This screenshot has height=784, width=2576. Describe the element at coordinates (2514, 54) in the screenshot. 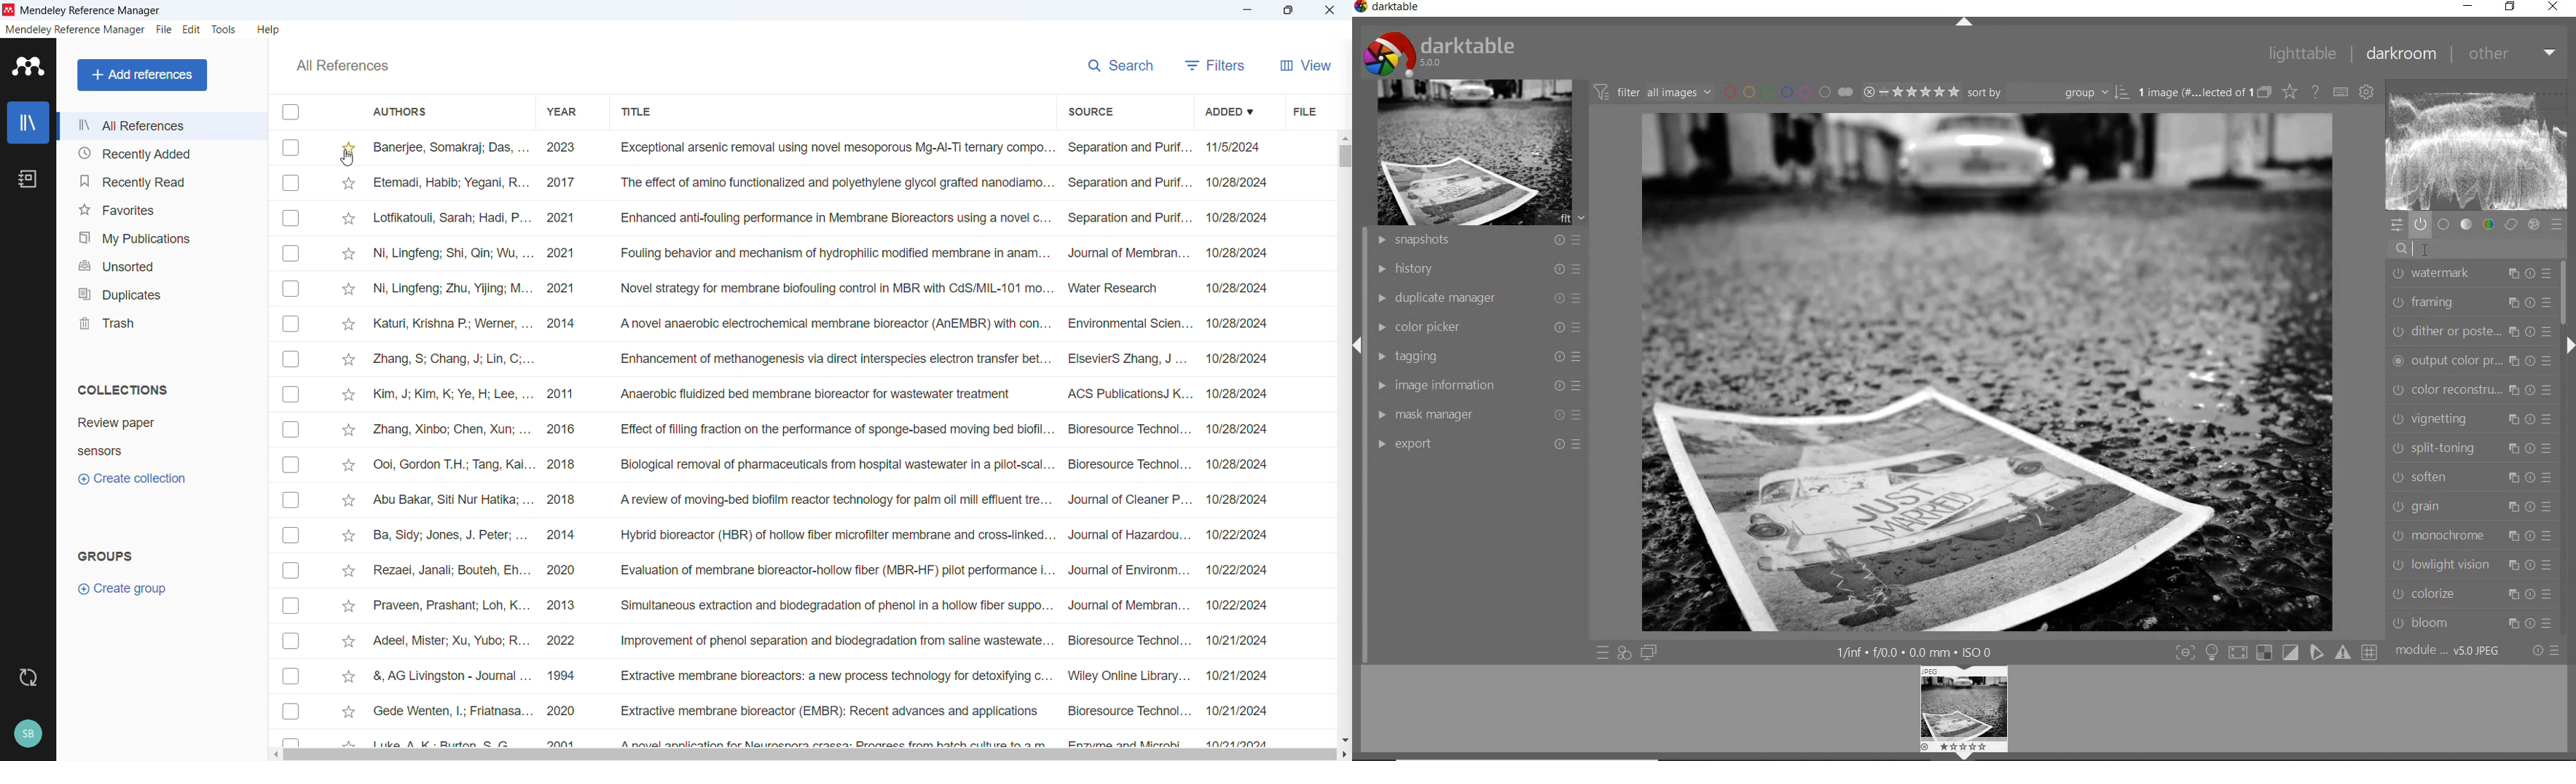

I see `other` at that location.